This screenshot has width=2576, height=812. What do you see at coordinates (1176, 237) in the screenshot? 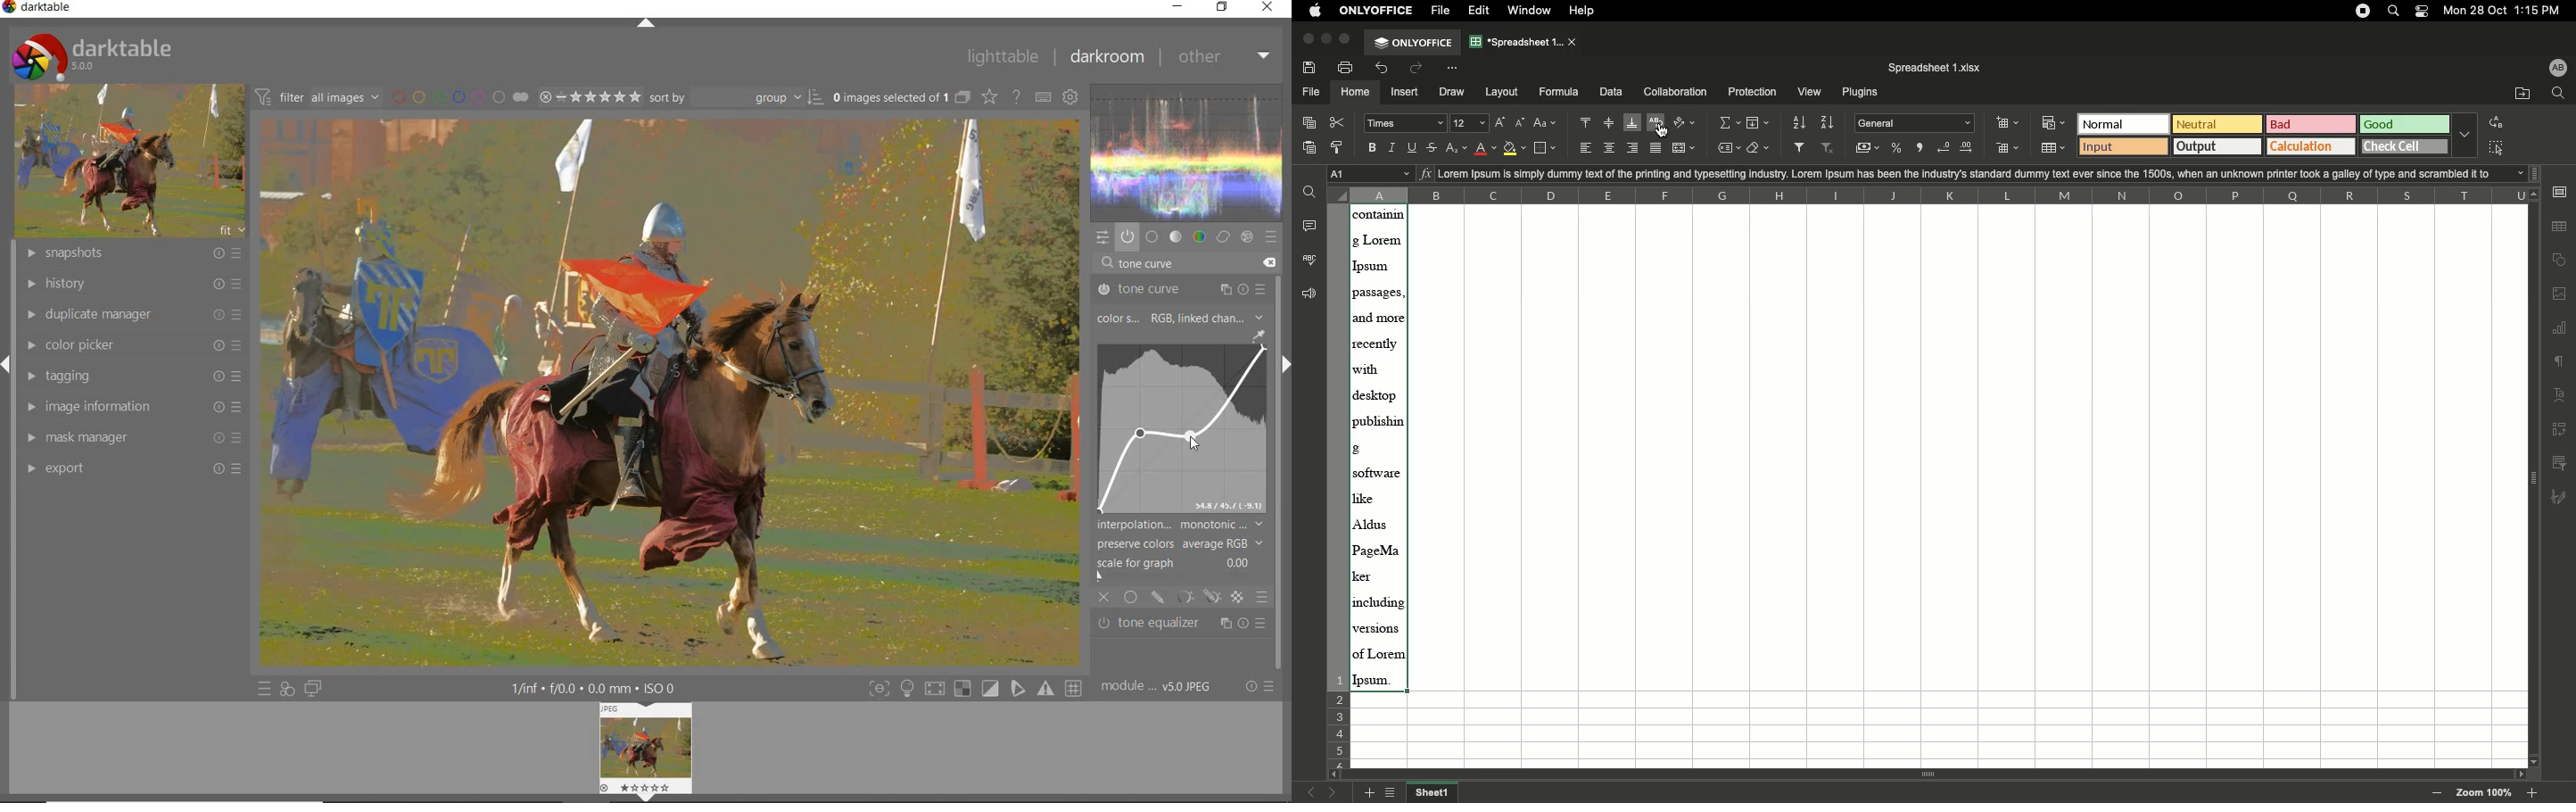
I see `tone` at bounding box center [1176, 237].